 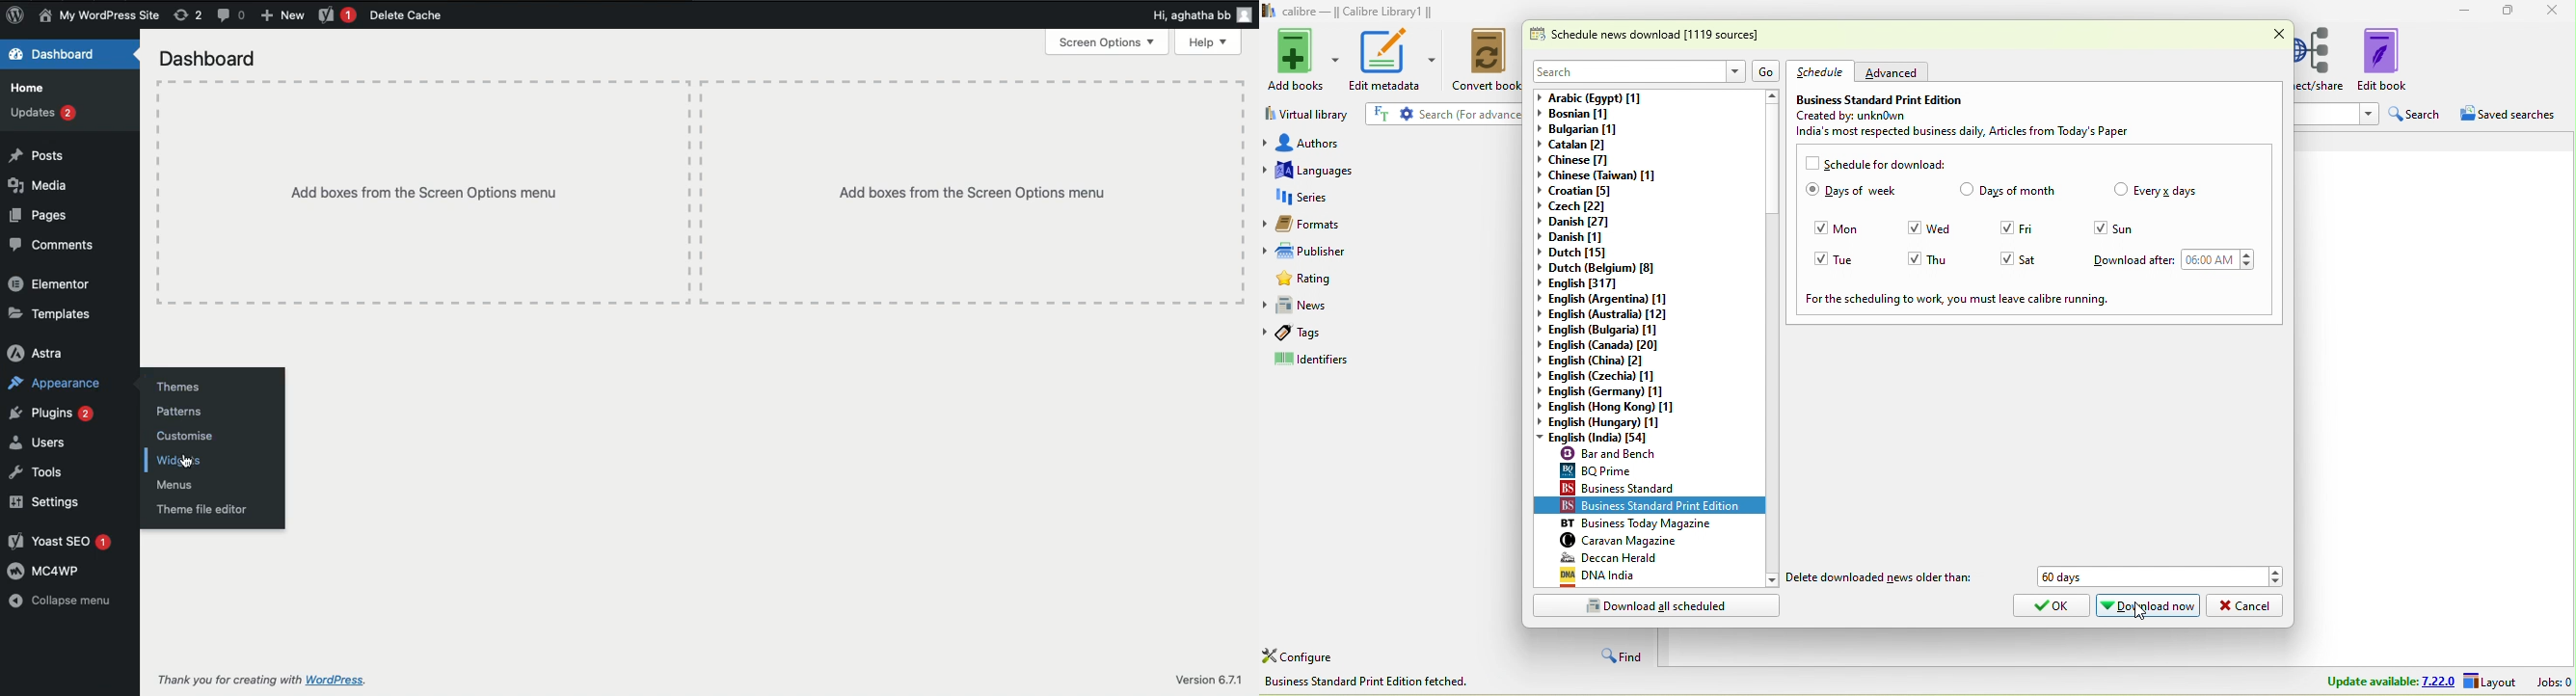 What do you see at coordinates (1732, 69) in the screenshot?
I see `Drop down` at bounding box center [1732, 69].